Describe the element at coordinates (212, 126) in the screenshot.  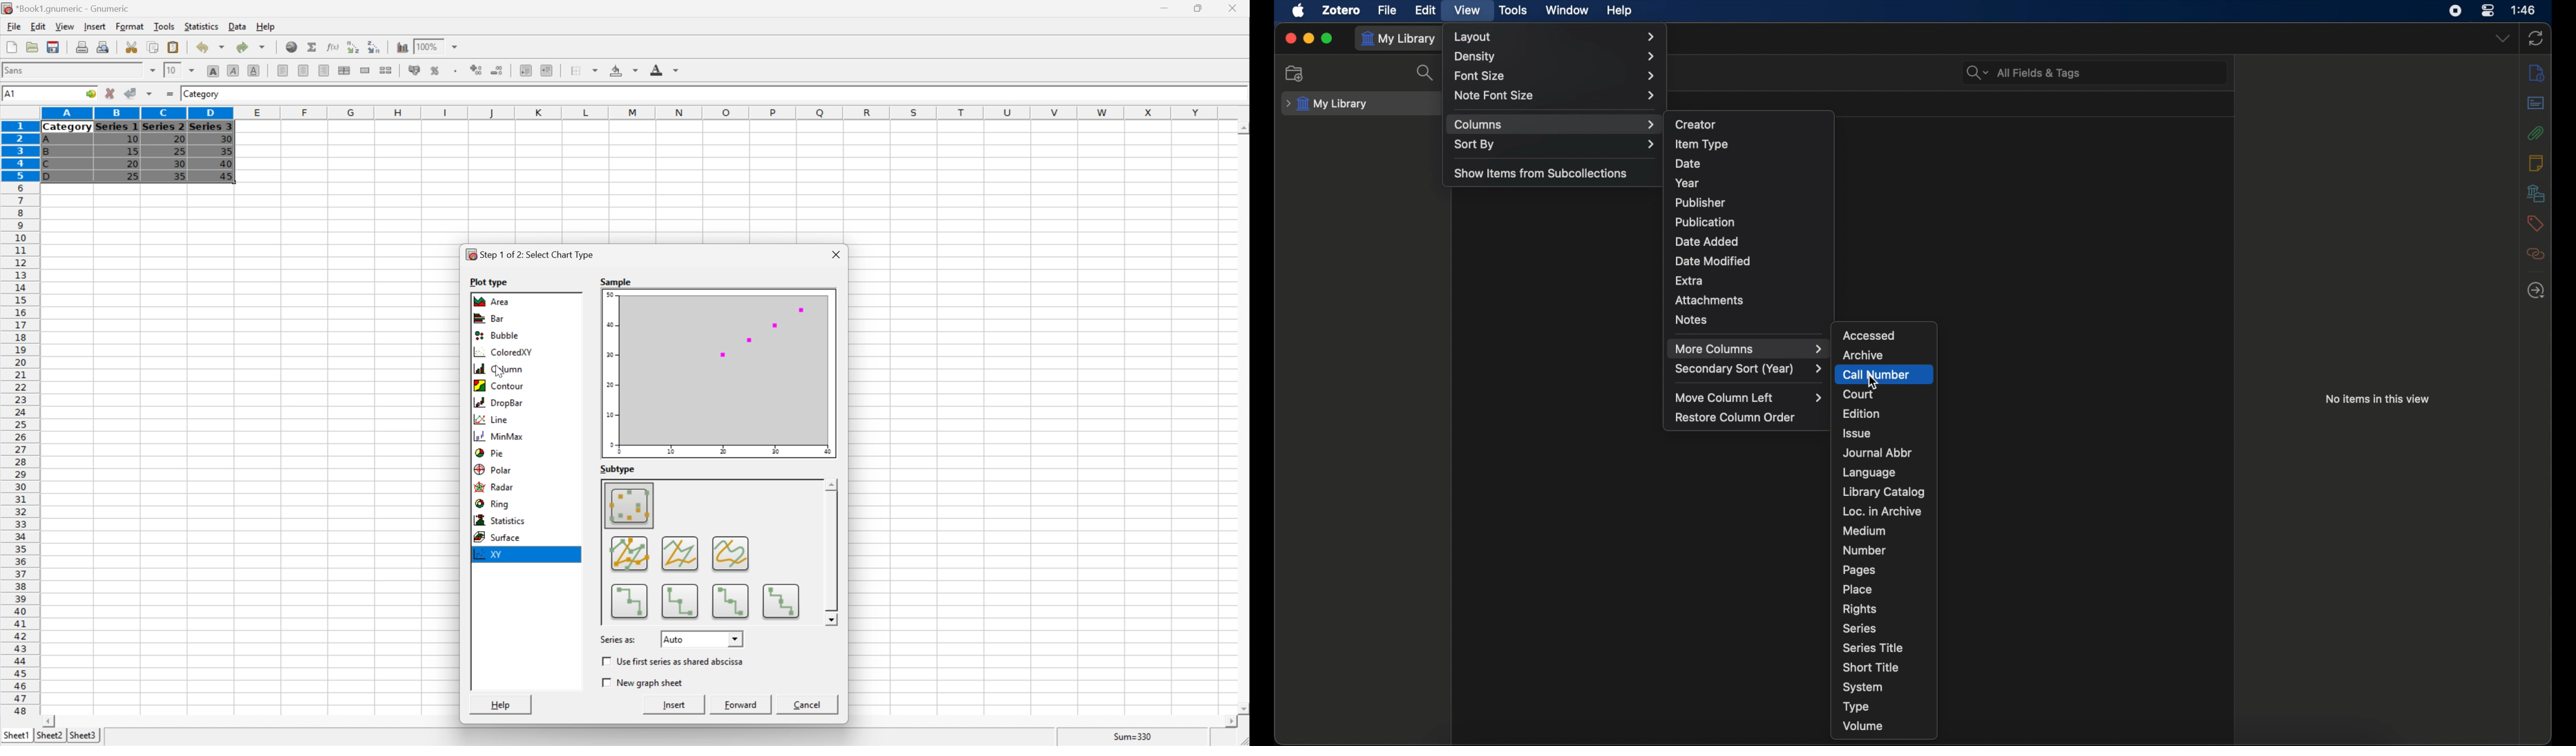
I see `Series 3` at that location.